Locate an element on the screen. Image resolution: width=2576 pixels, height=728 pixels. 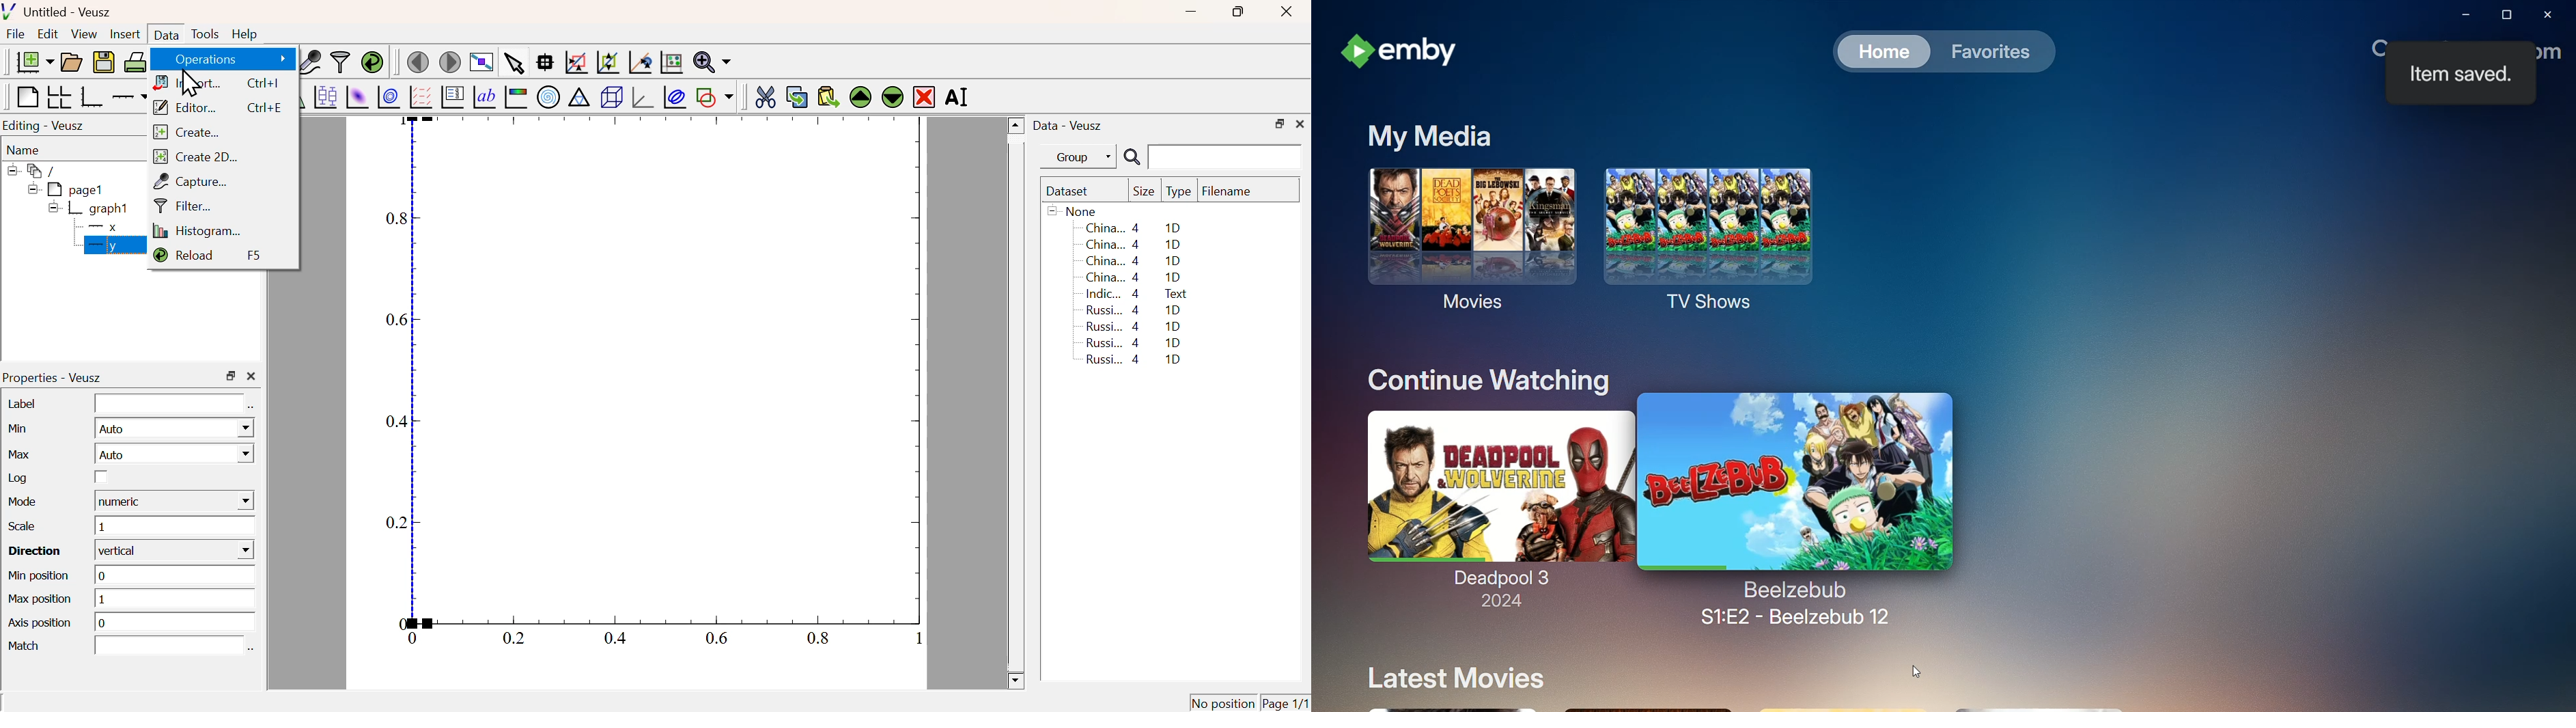
Plot 2D set as contours is located at coordinates (389, 98).